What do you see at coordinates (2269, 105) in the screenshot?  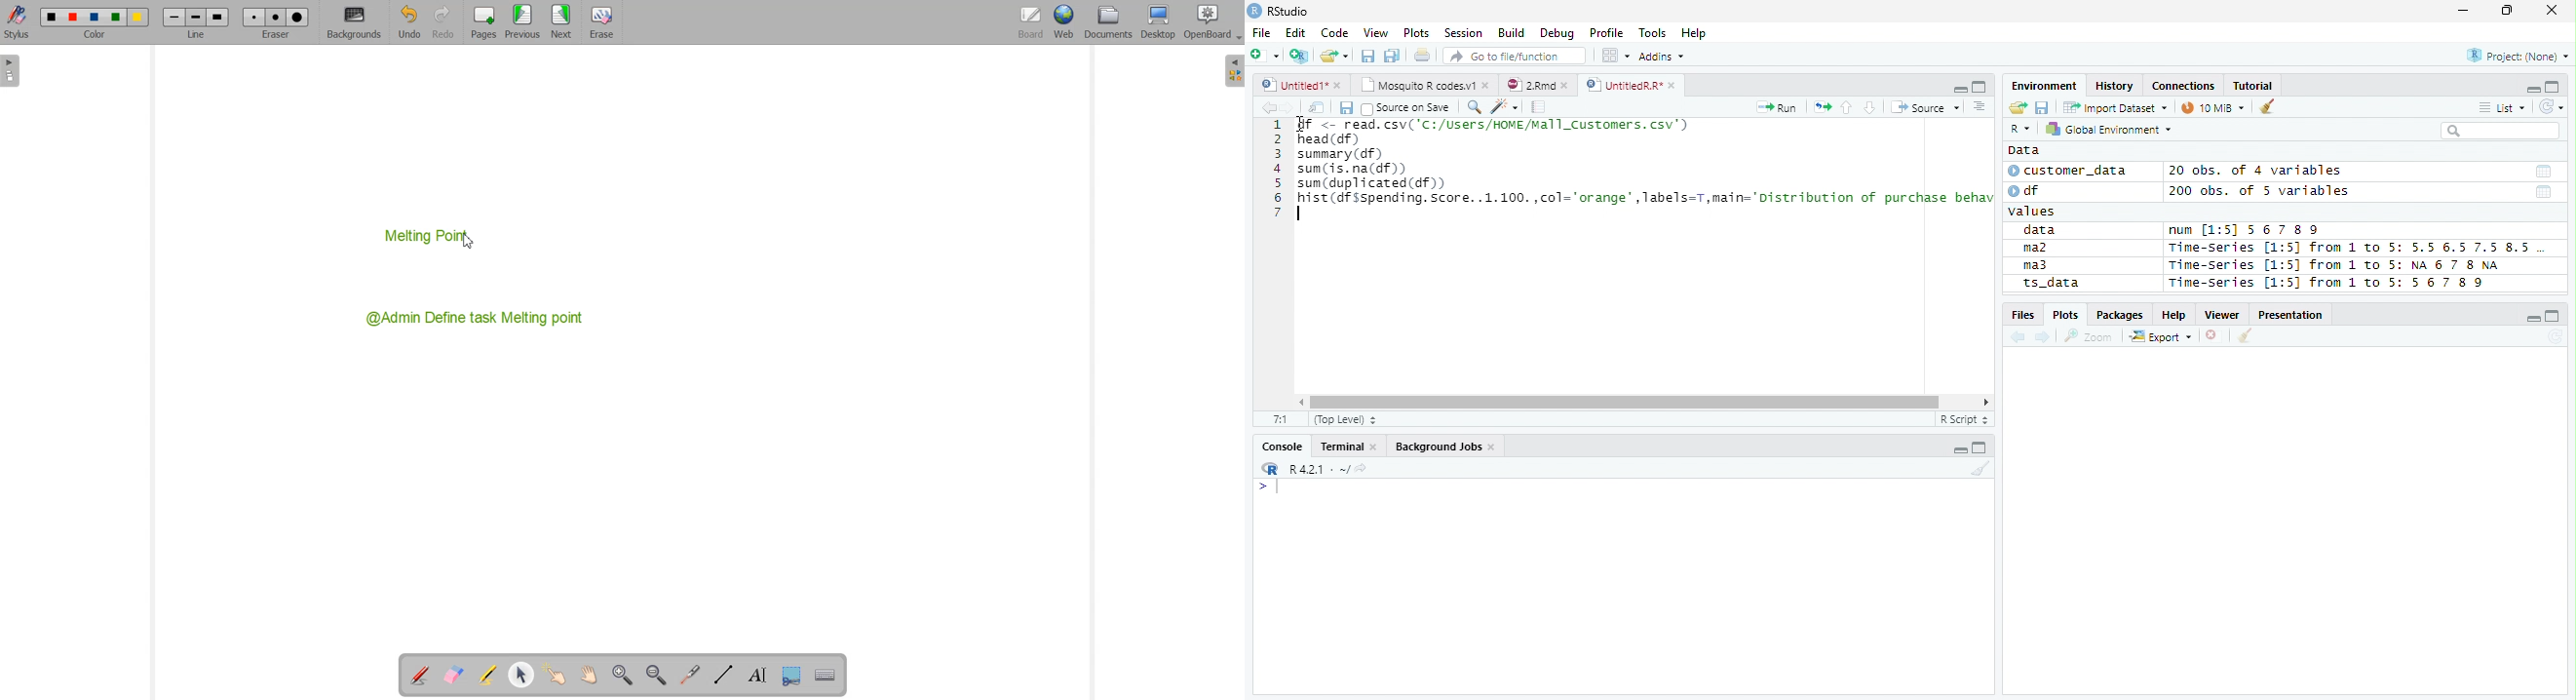 I see `Clean` at bounding box center [2269, 105].